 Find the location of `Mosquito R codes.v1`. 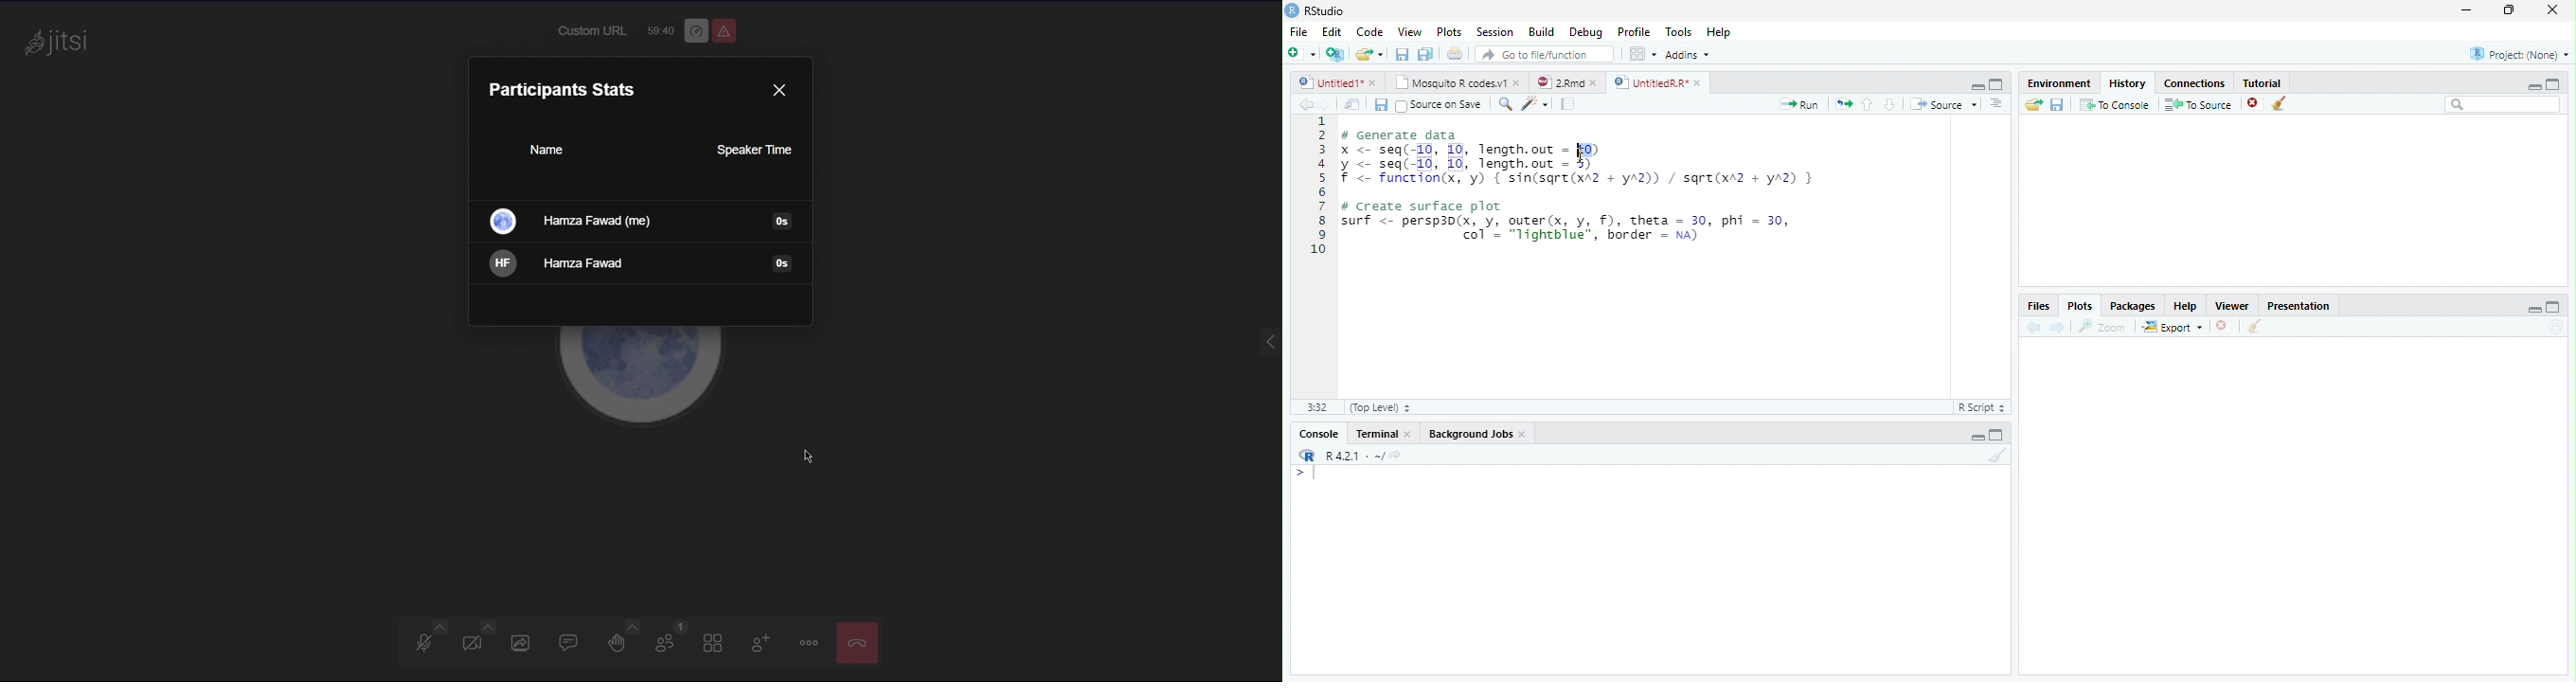

Mosquito R codes.v1 is located at coordinates (1448, 82).